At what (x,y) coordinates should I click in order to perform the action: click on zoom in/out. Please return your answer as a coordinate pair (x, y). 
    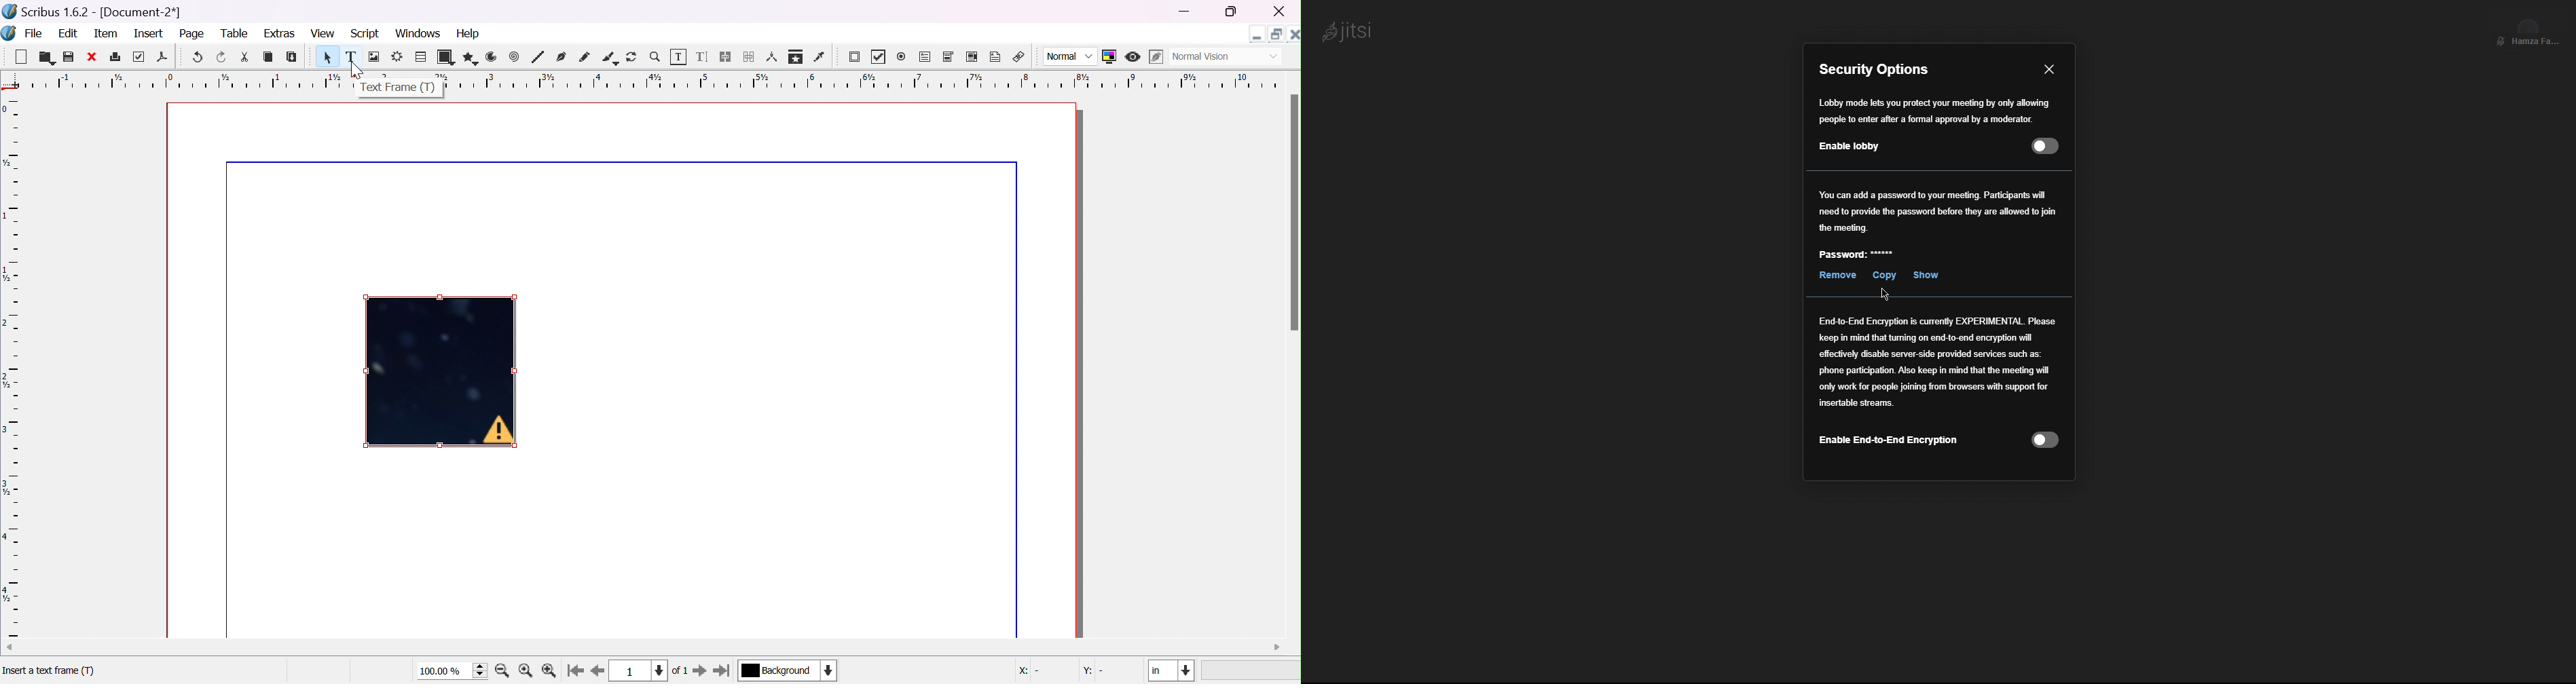
    Looking at the image, I should click on (655, 56).